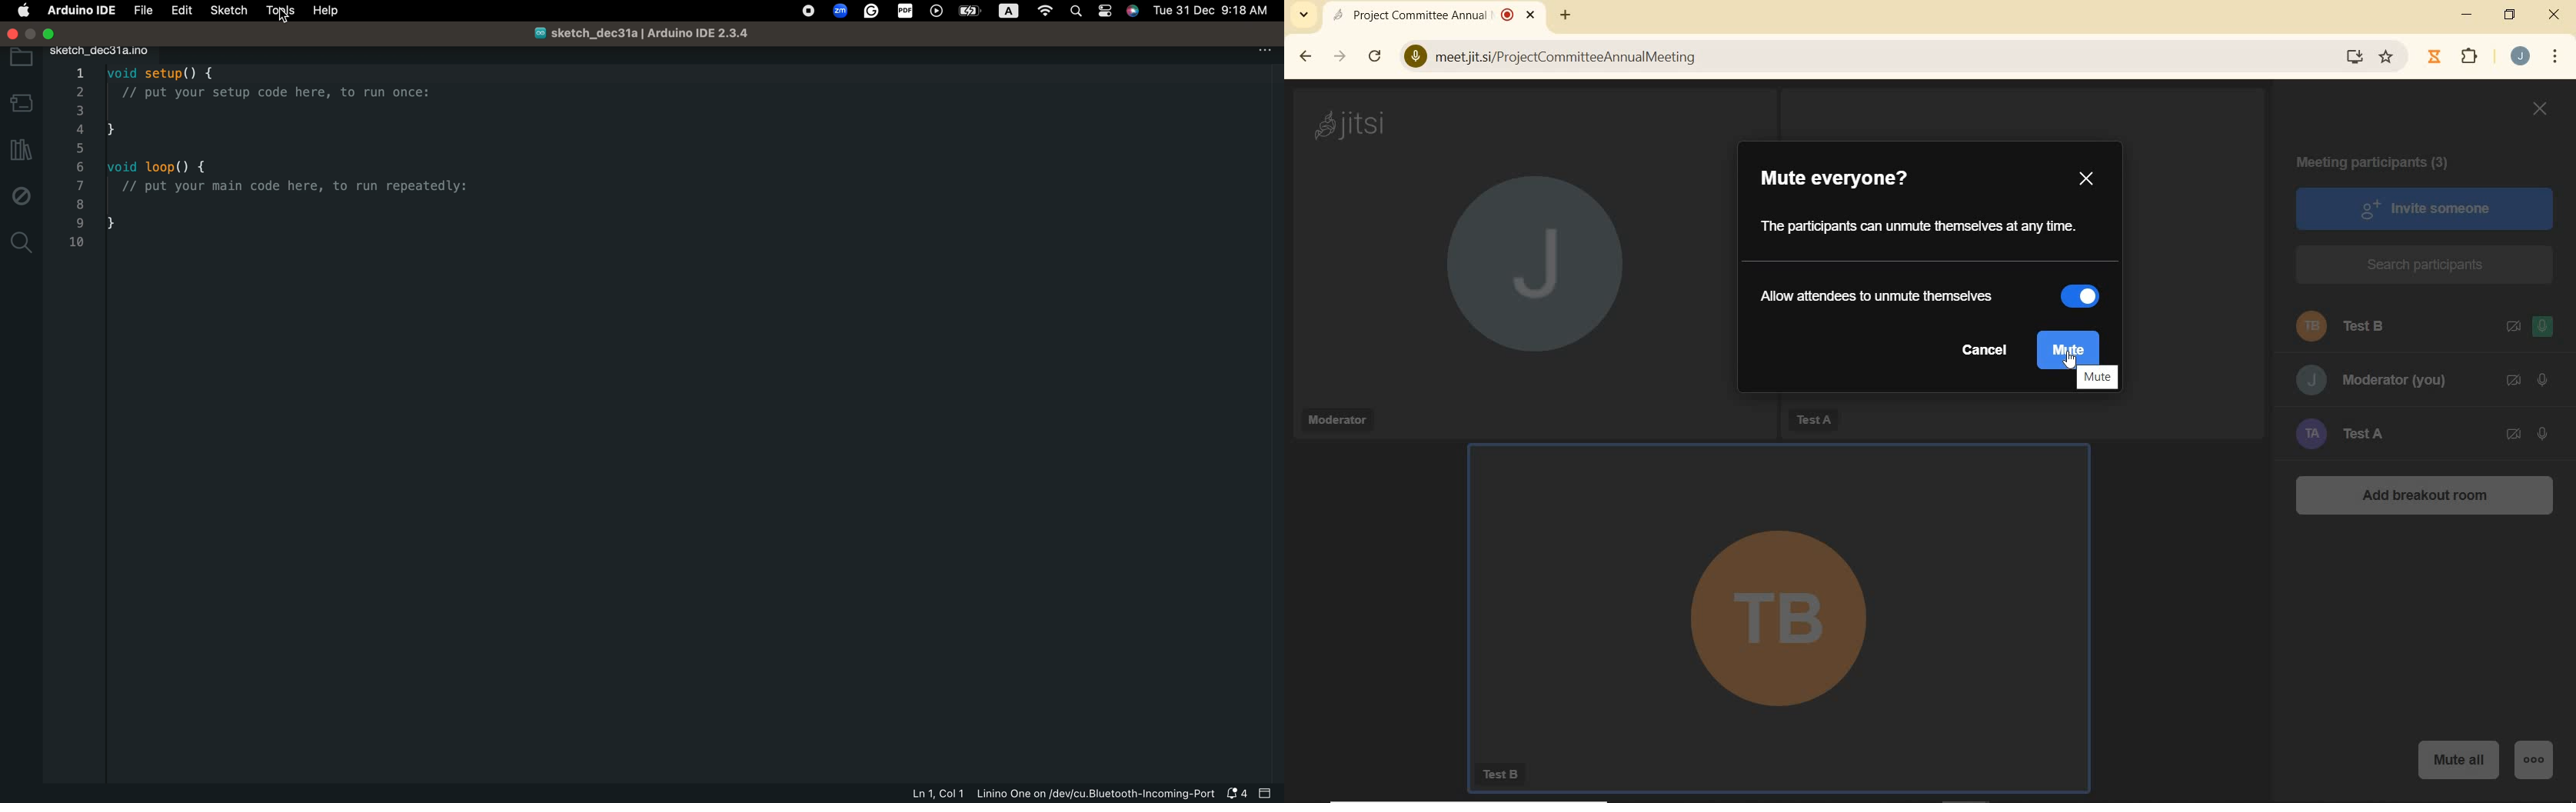 The width and height of the screenshot is (2576, 812). I want to click on jitsi, so click(1353, 124).